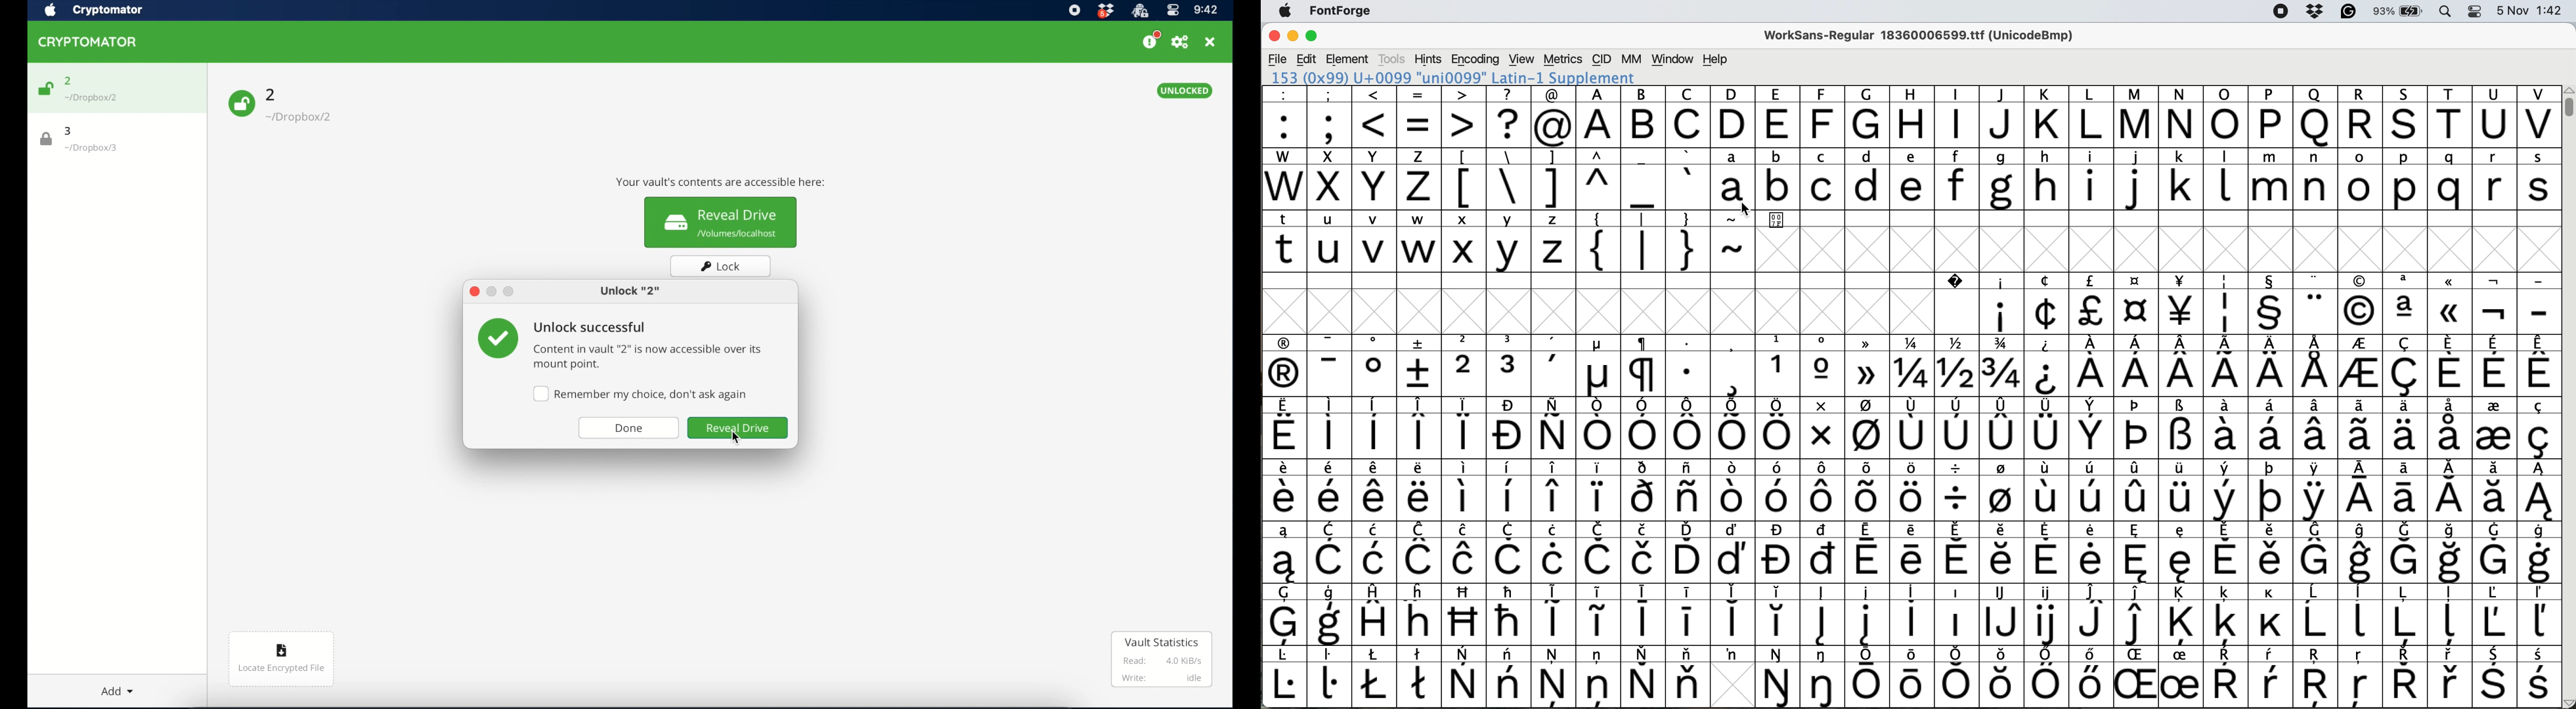 This screenshot has height=728, width=2576. What do you see at coordinates (1867, 367) in the screenshot?
I see `symbol` at bounding box center [1867, 367].